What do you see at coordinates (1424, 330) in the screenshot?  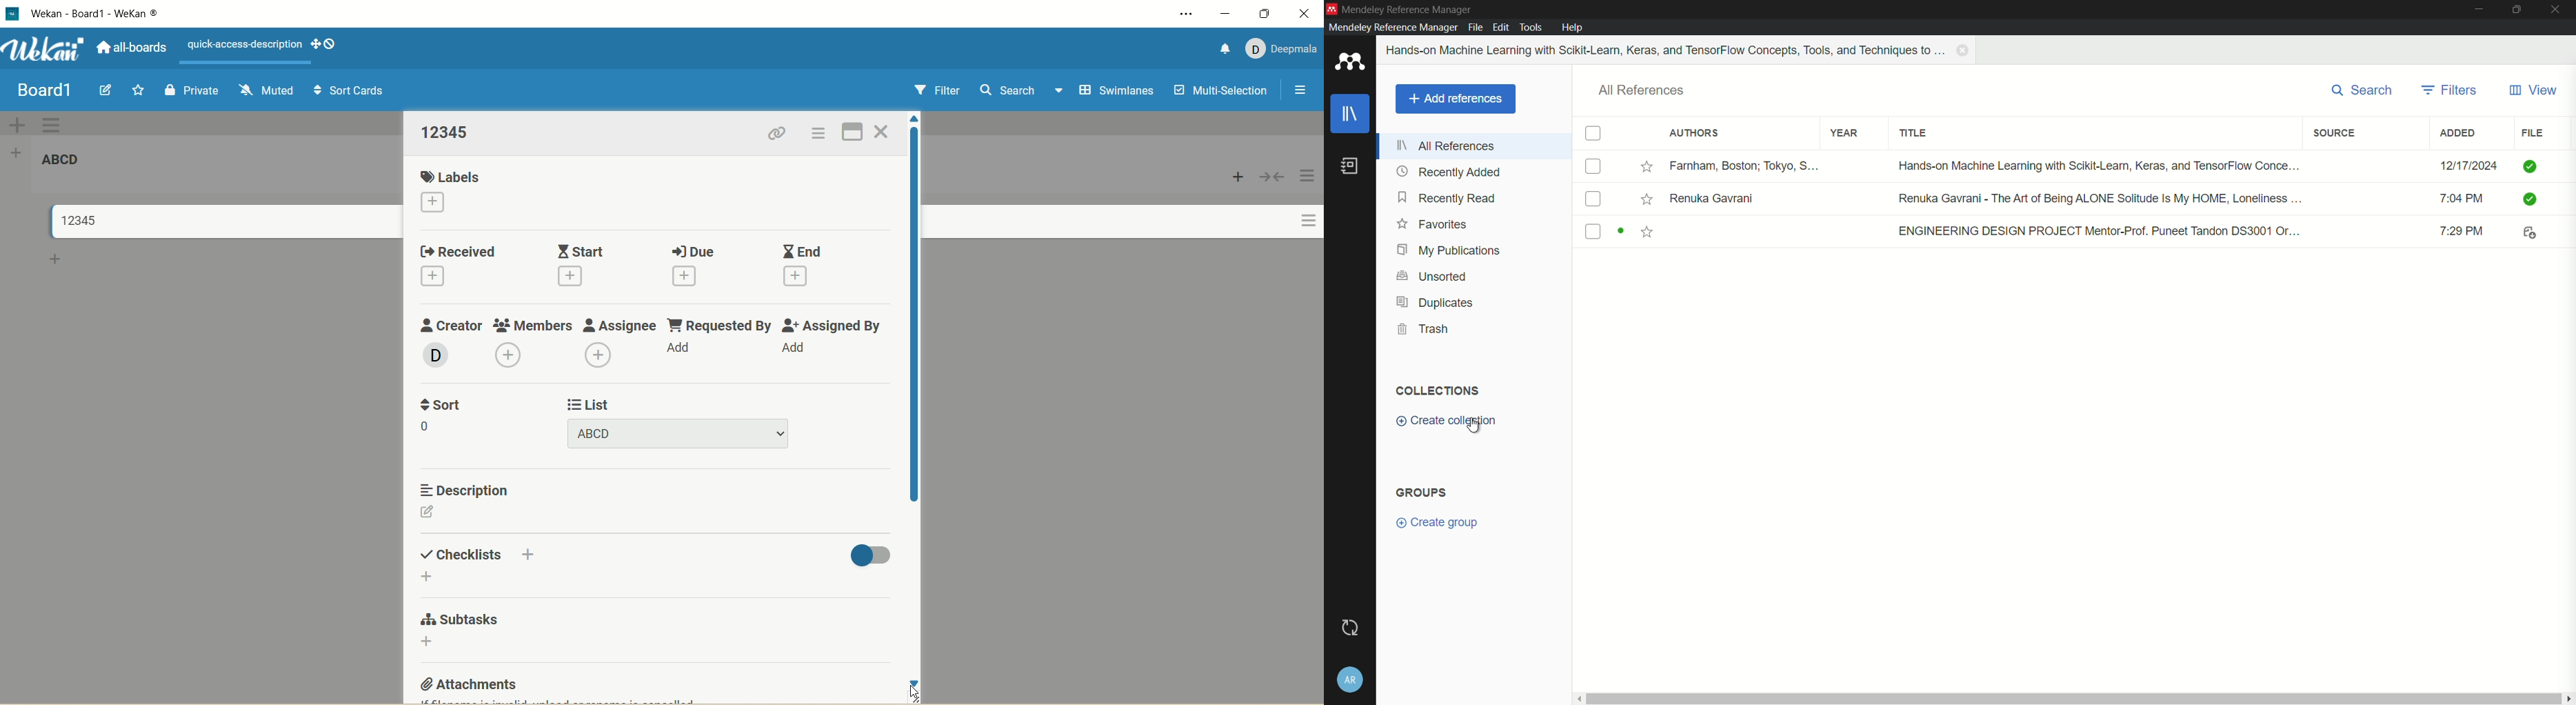 I see `trash` at bounding box center [1424, 330].